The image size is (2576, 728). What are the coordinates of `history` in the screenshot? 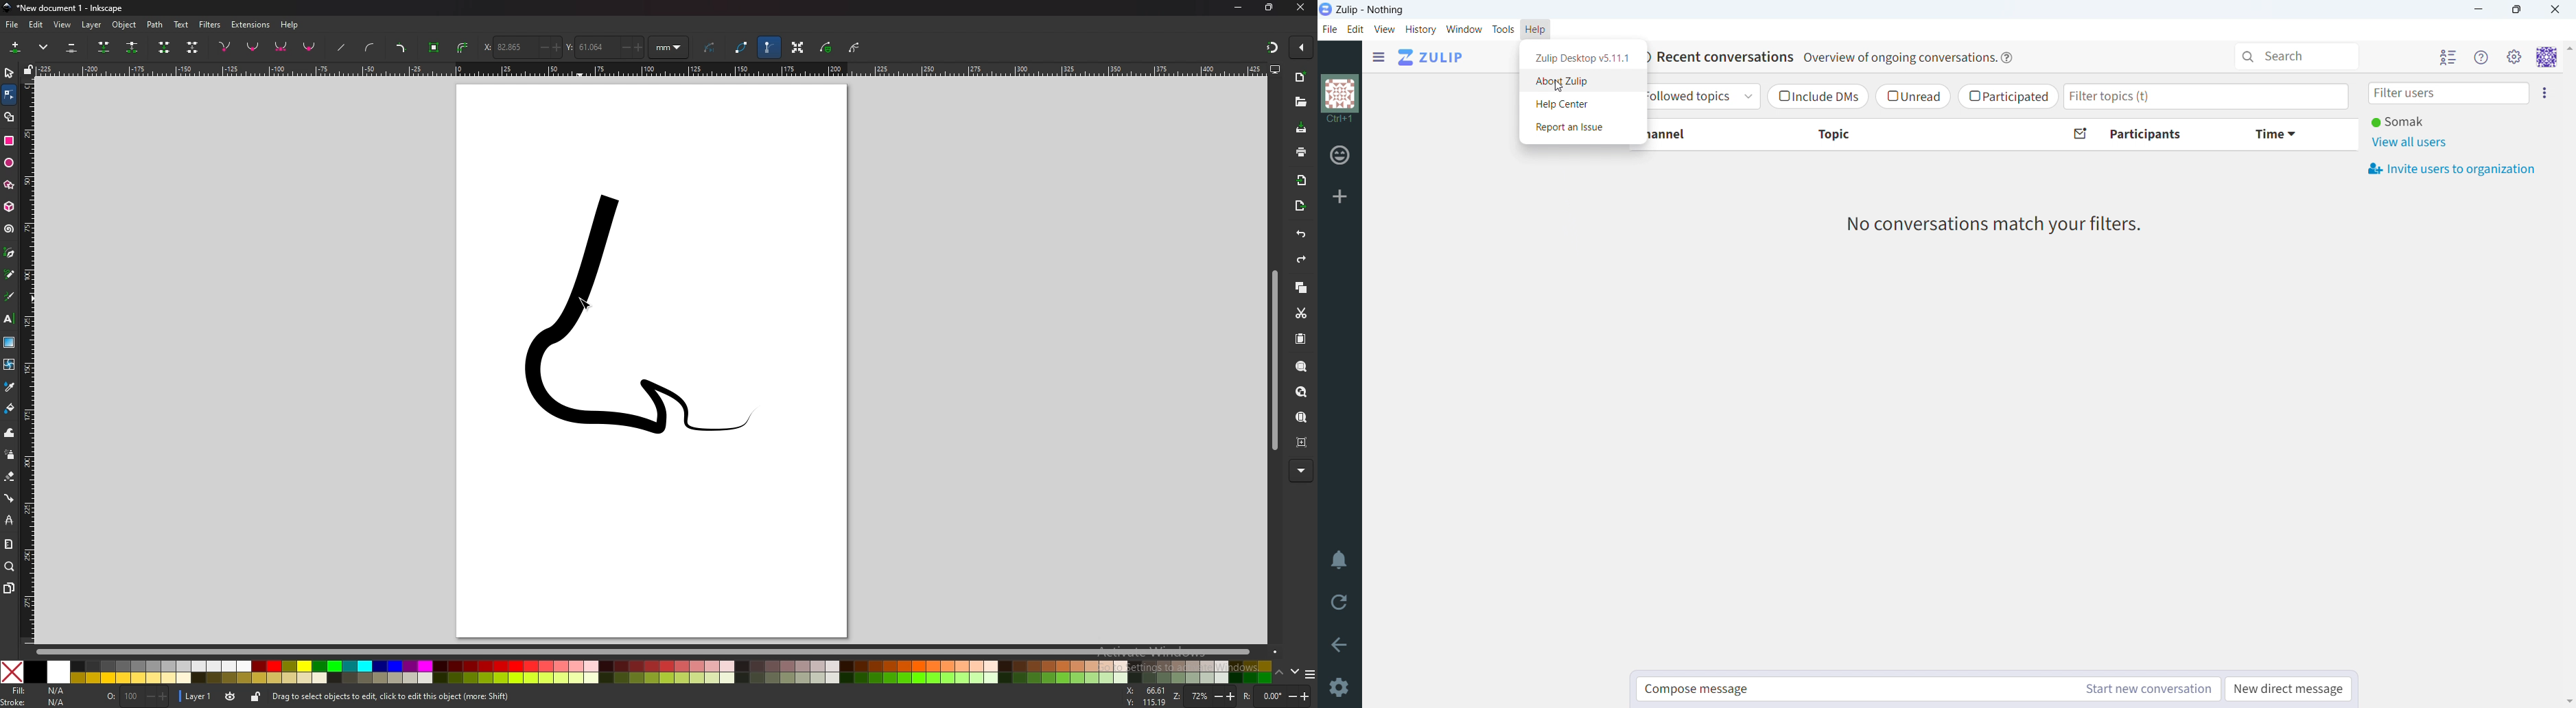 It's located at (1421, 30).